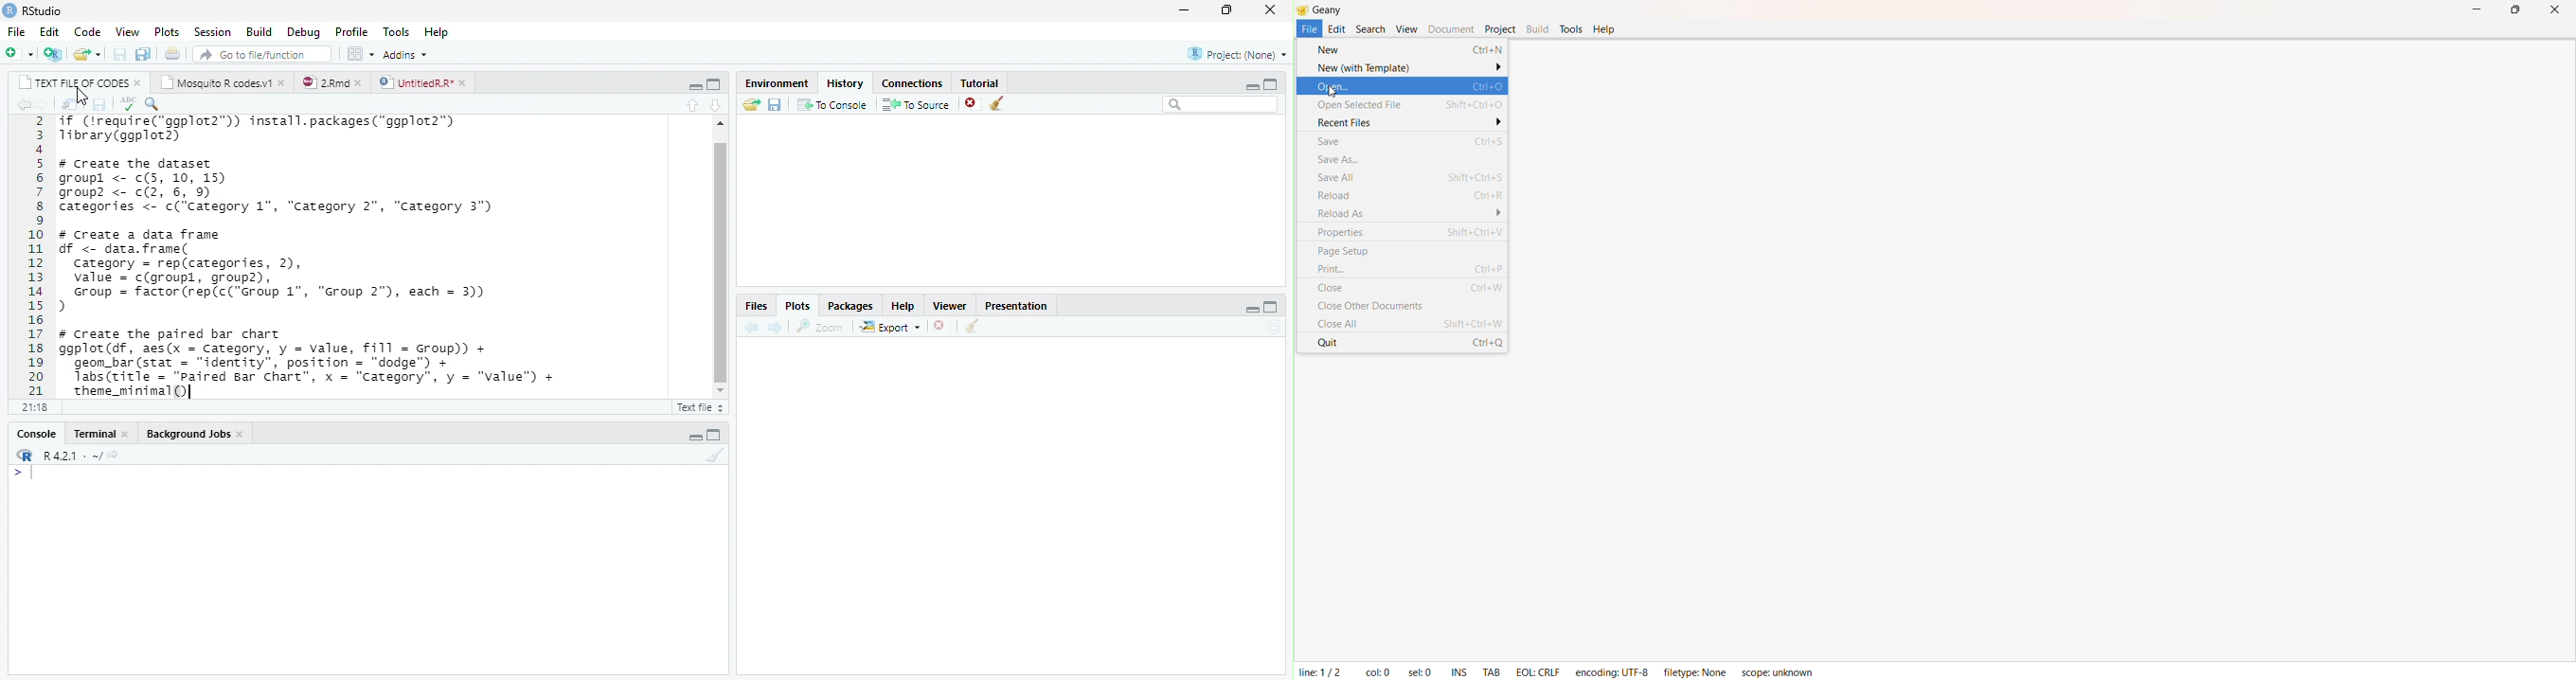  I want to click on 2.rmd, so click(326, 82).